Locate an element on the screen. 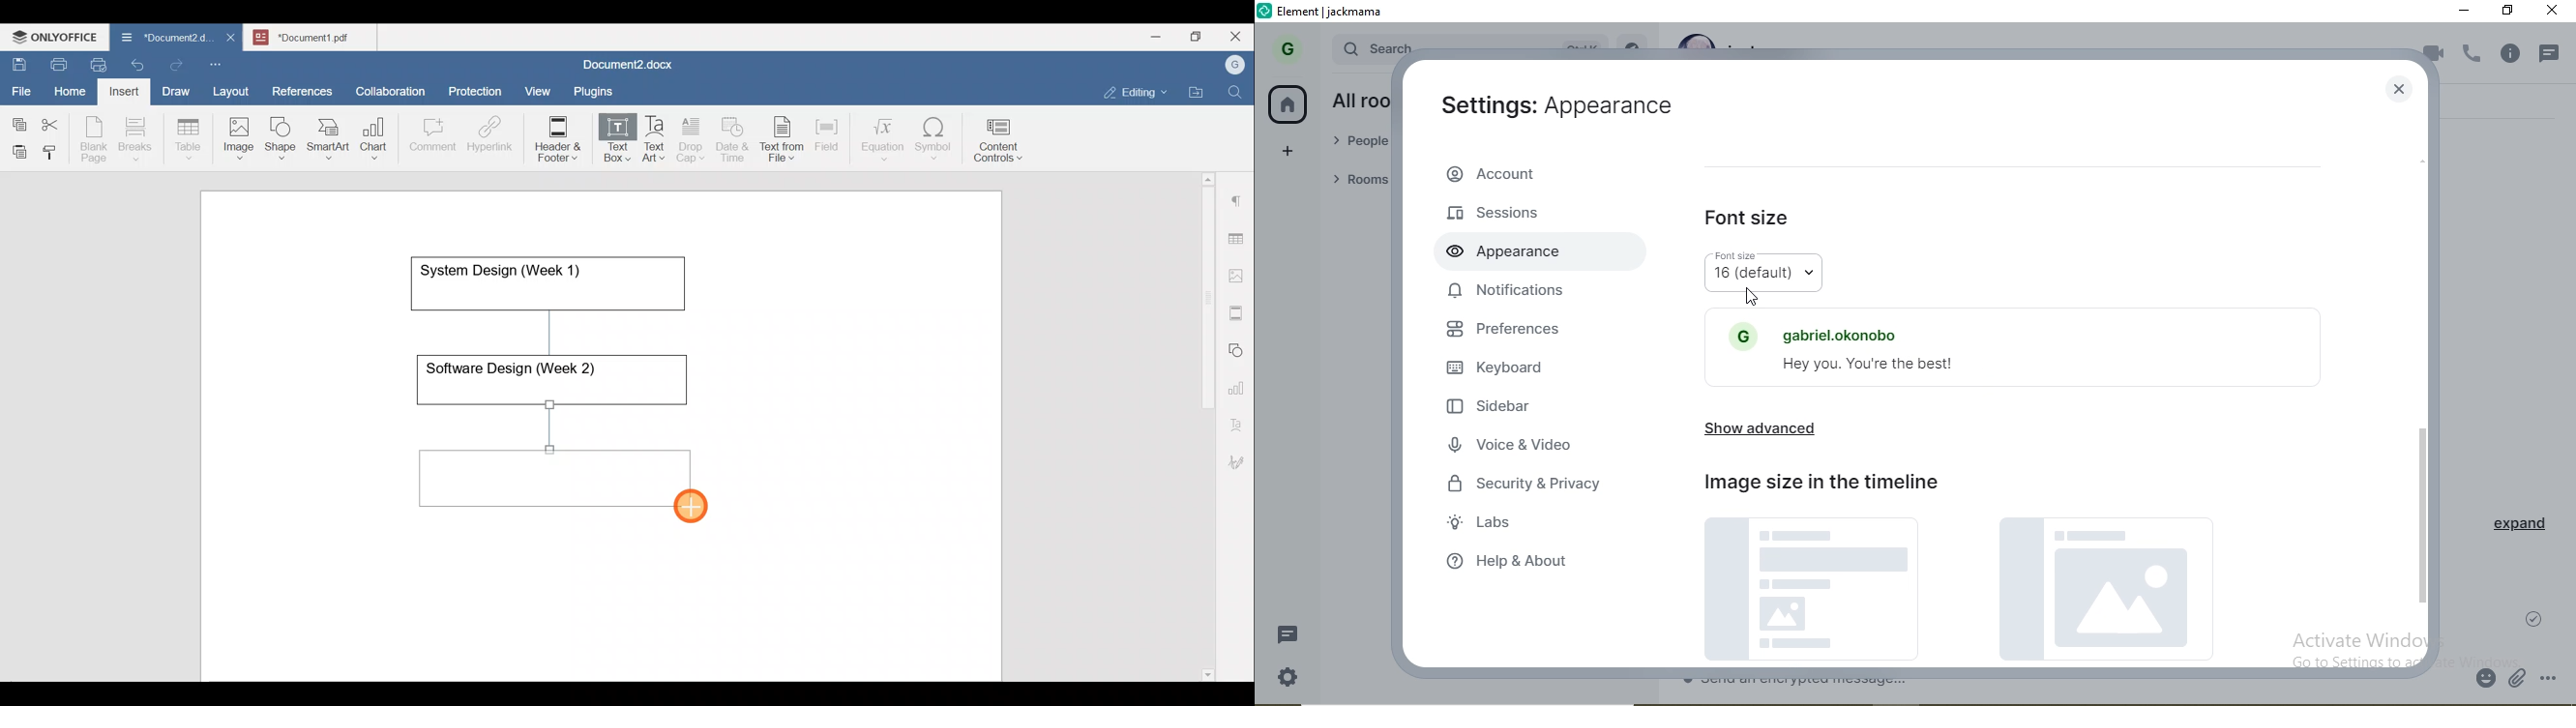 The width and height of the screenshot is (2576, 728). Paragraph settings is located at coordinates (1238, 195).